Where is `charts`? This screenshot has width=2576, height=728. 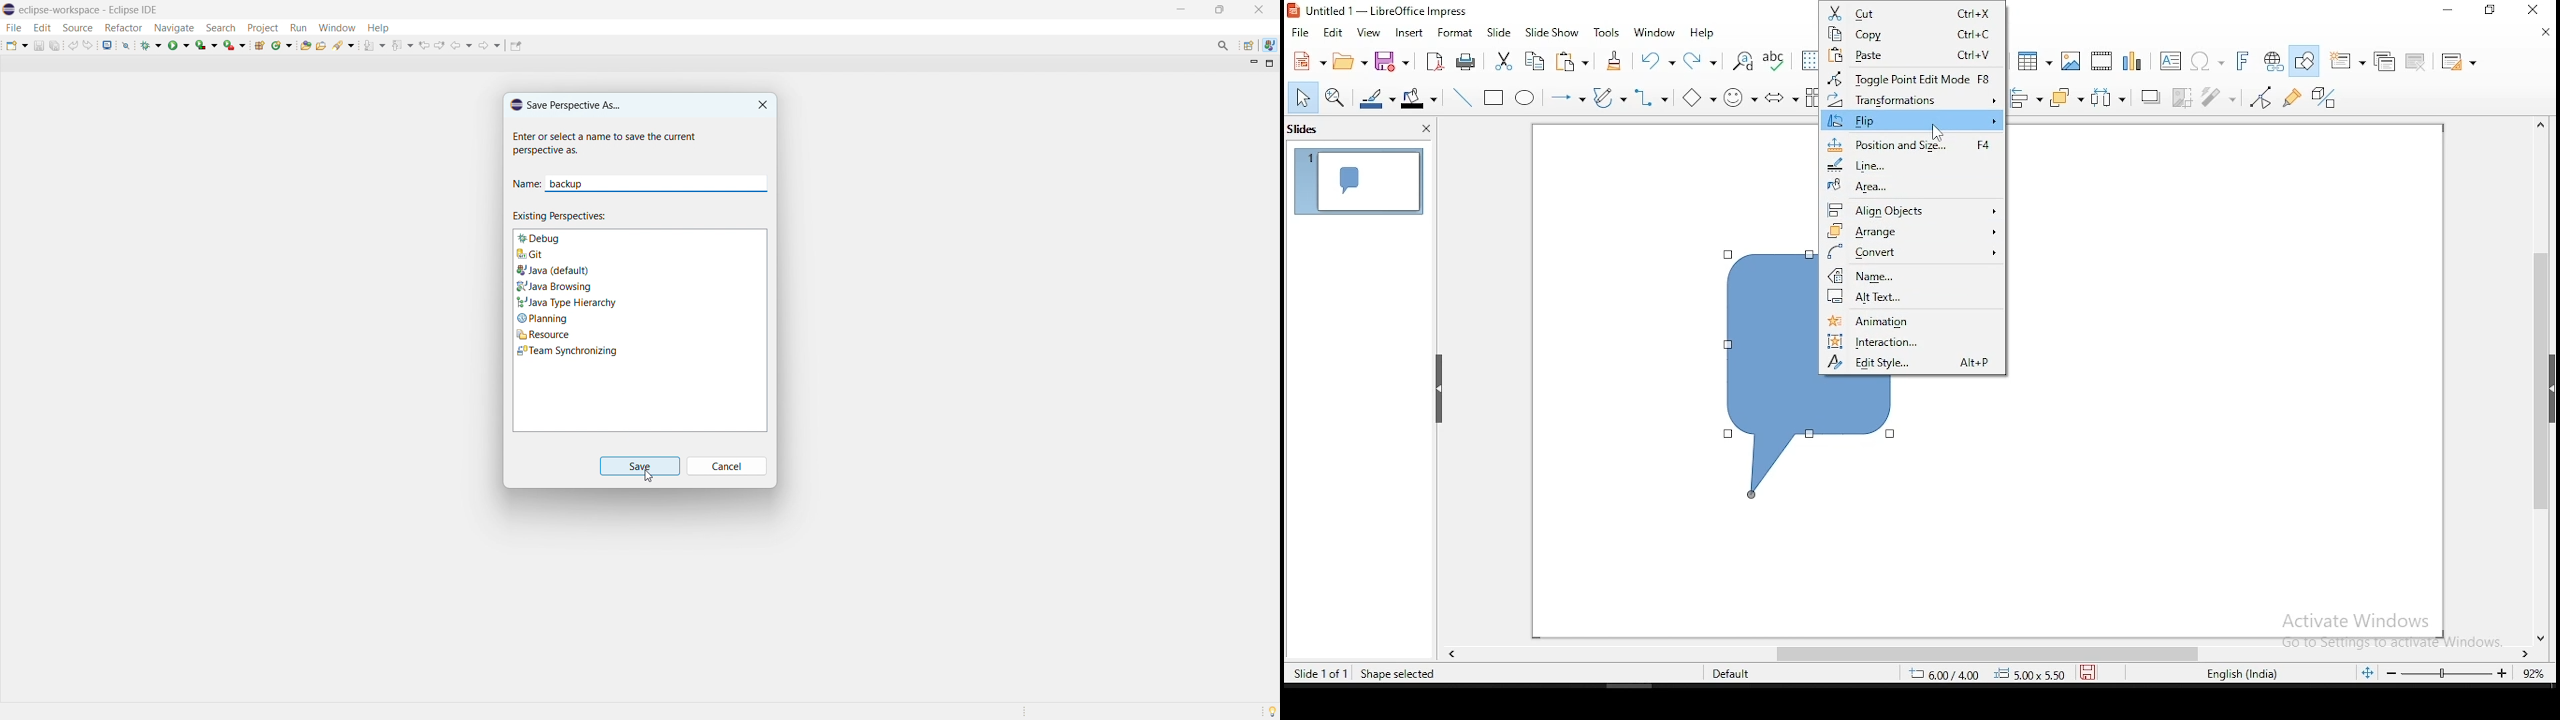
charts is located at coordinates (2134, 60).